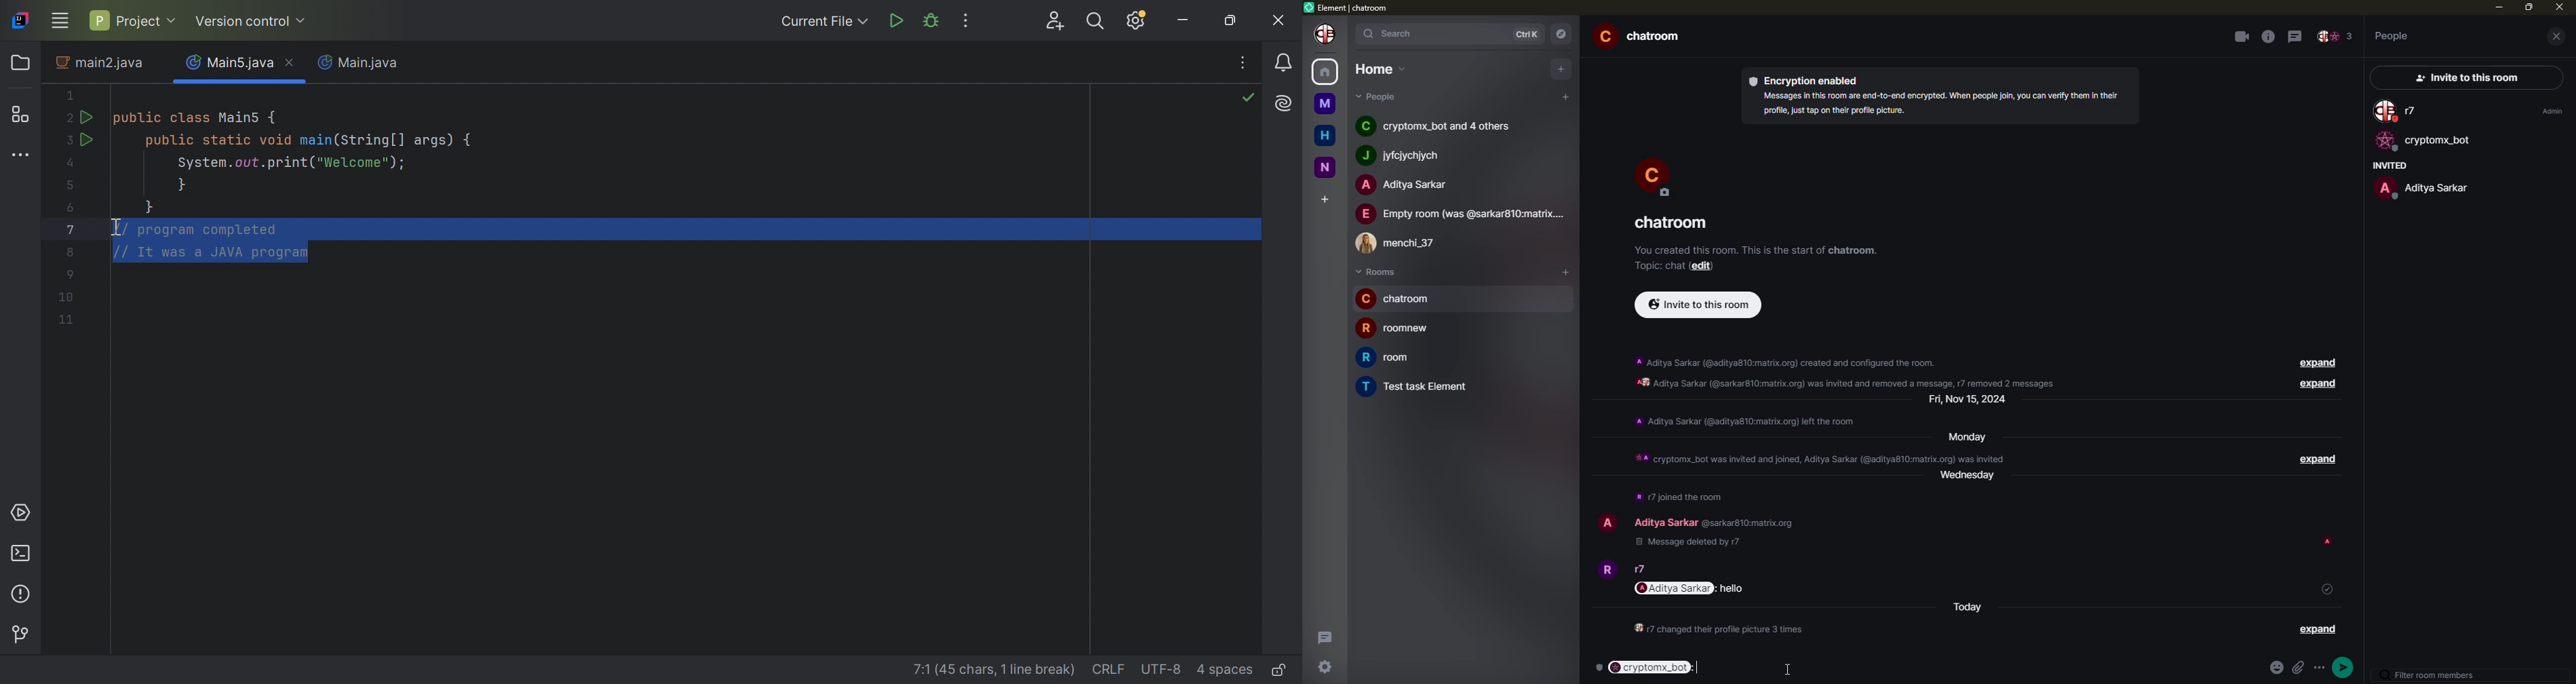 The width and height of the screenshot is (2576, 700). I want to click on Recent Files, tab actions, and more, so click(1245, 62).